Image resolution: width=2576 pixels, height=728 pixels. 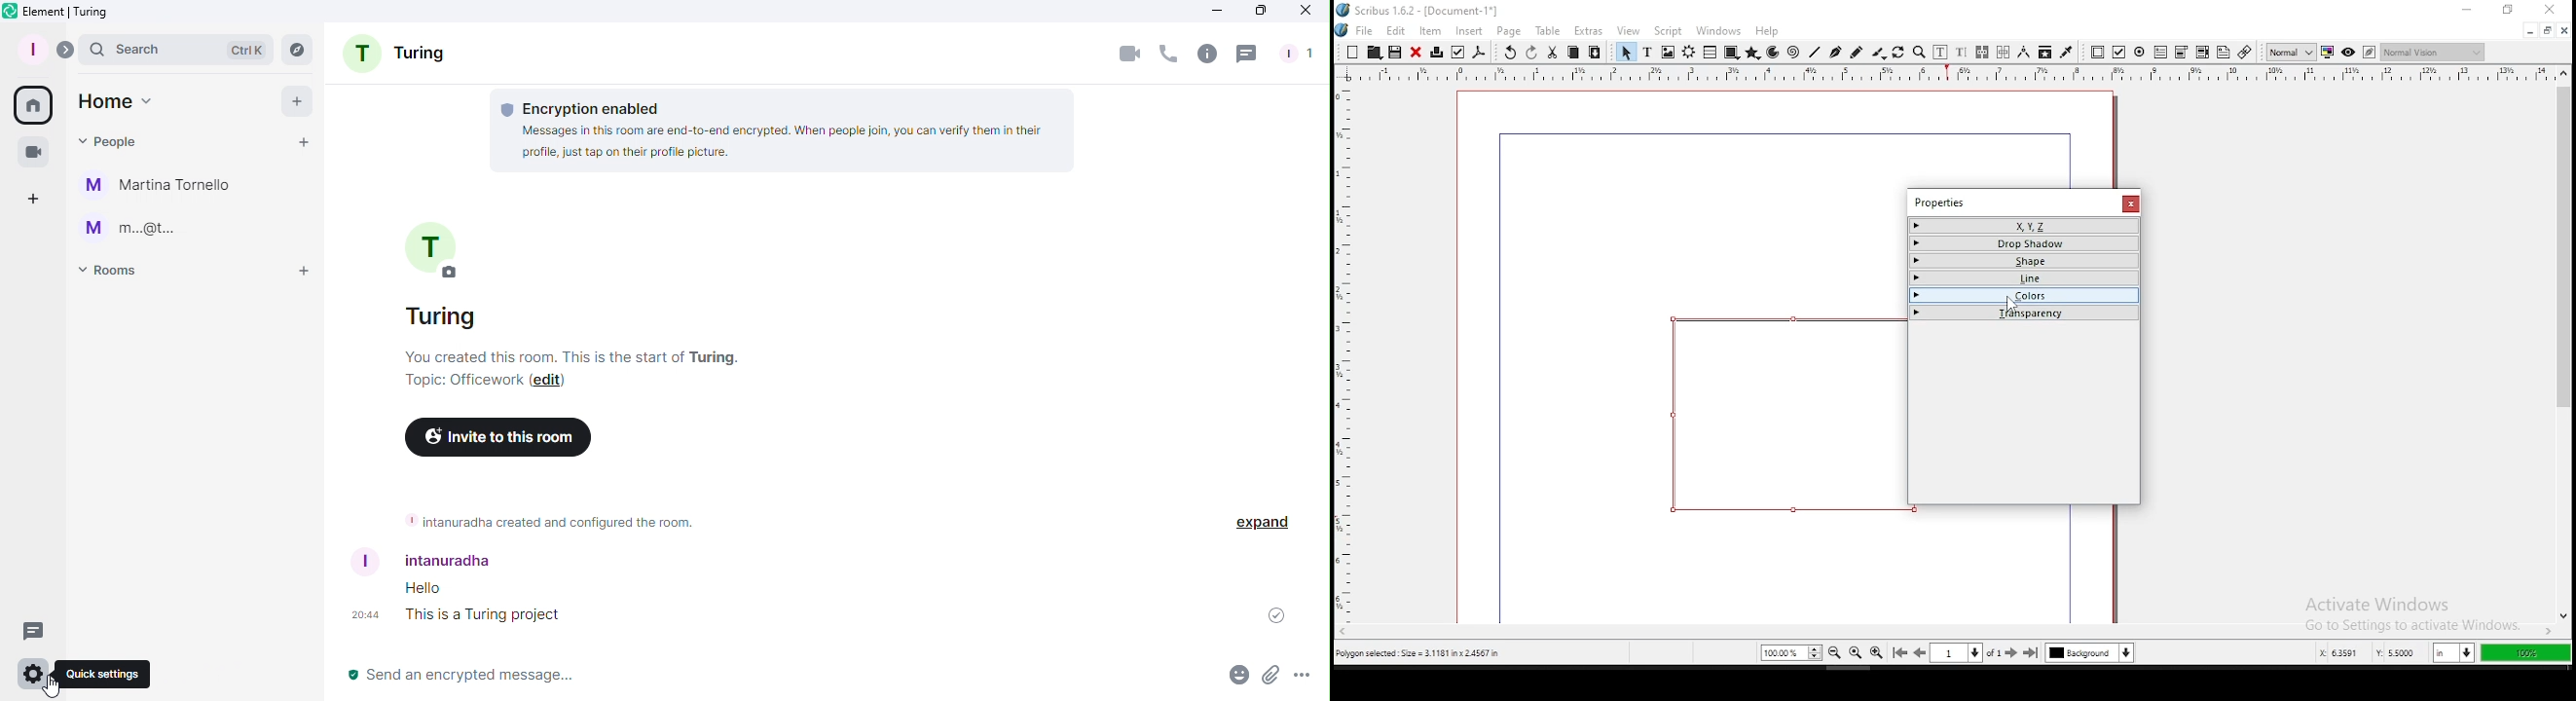 I want to click on copy, so click(x=1573, y=53).